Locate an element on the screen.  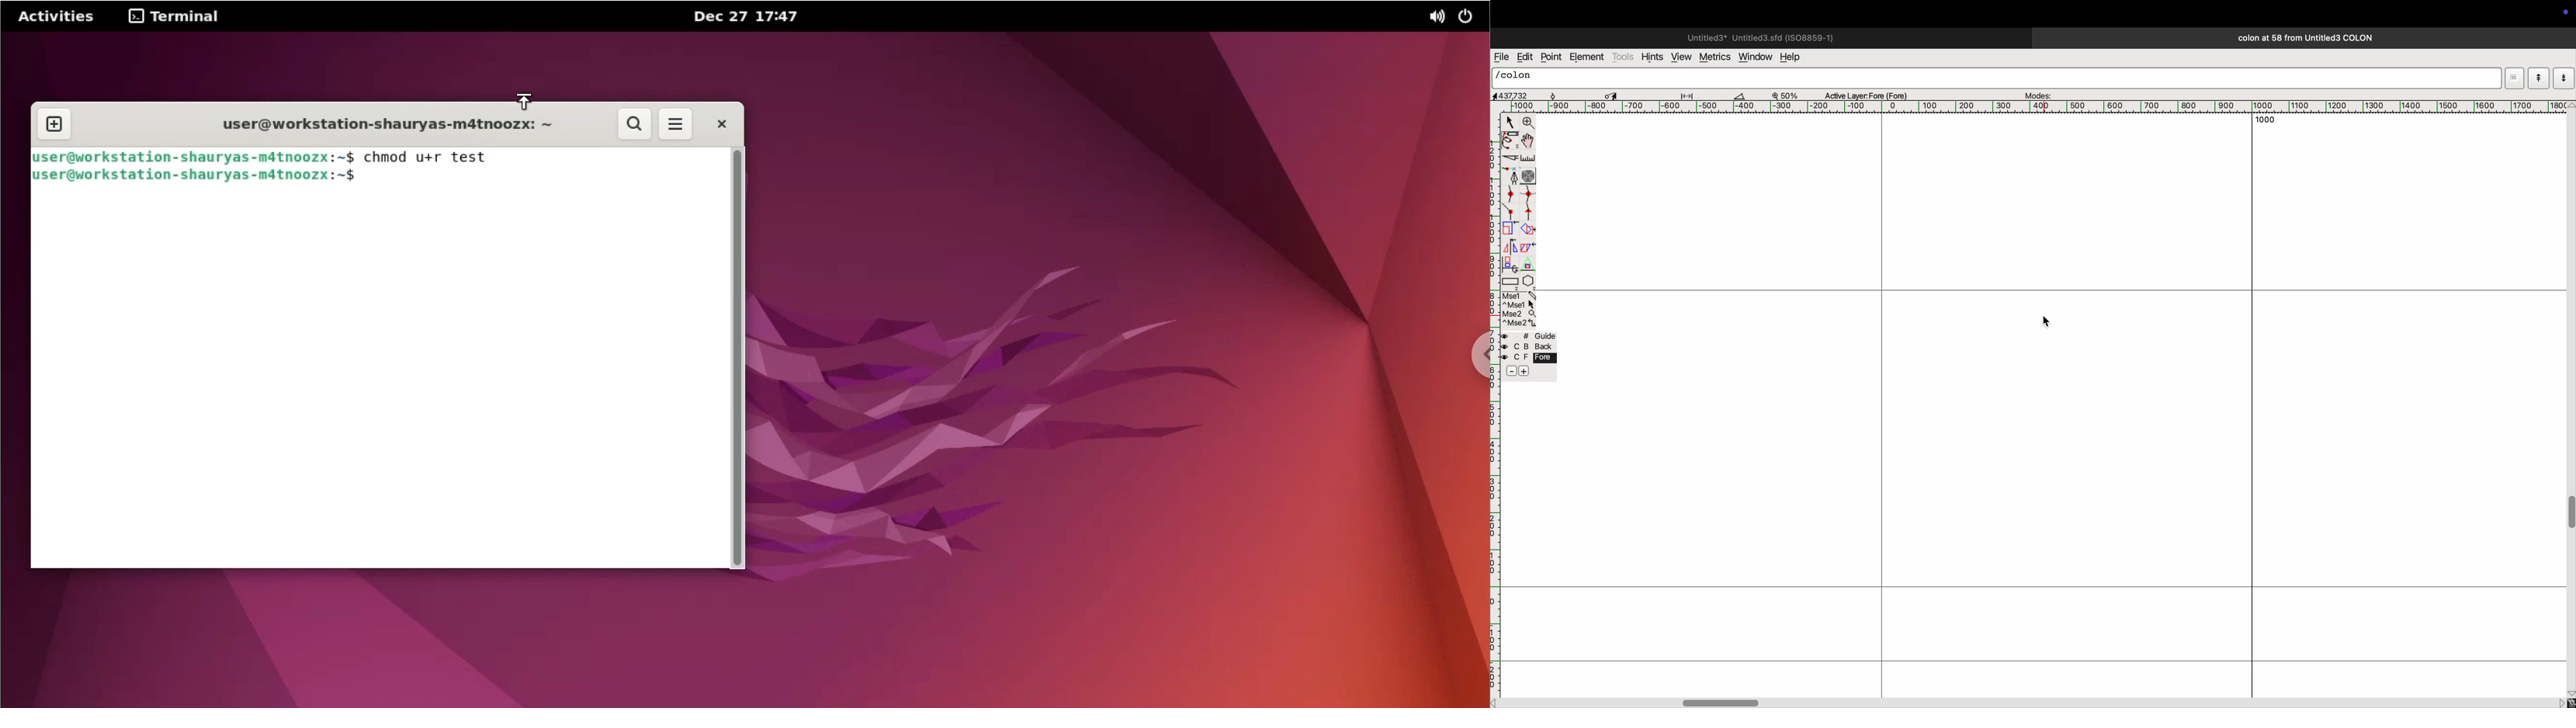
user@workstation-shauryas-m4tnoozx:~ is located at coordinates (380, 121).